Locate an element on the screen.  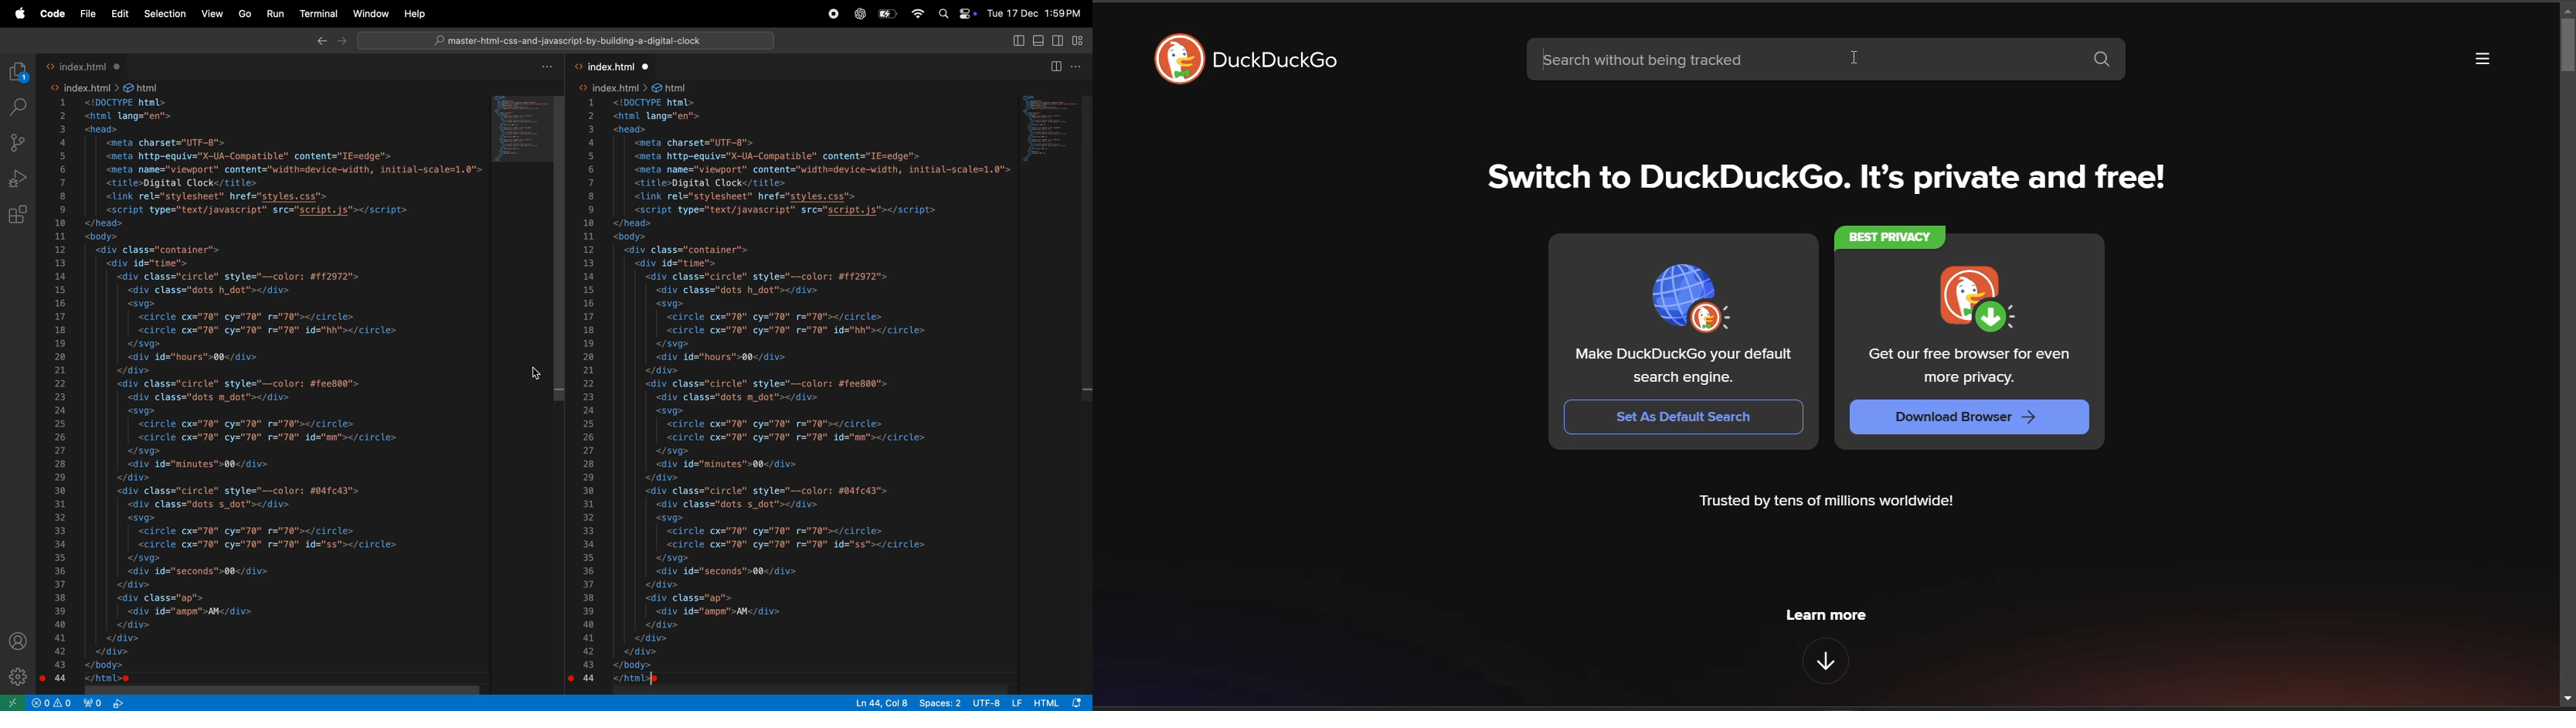
search bar is located at coordinates (1799, 60).